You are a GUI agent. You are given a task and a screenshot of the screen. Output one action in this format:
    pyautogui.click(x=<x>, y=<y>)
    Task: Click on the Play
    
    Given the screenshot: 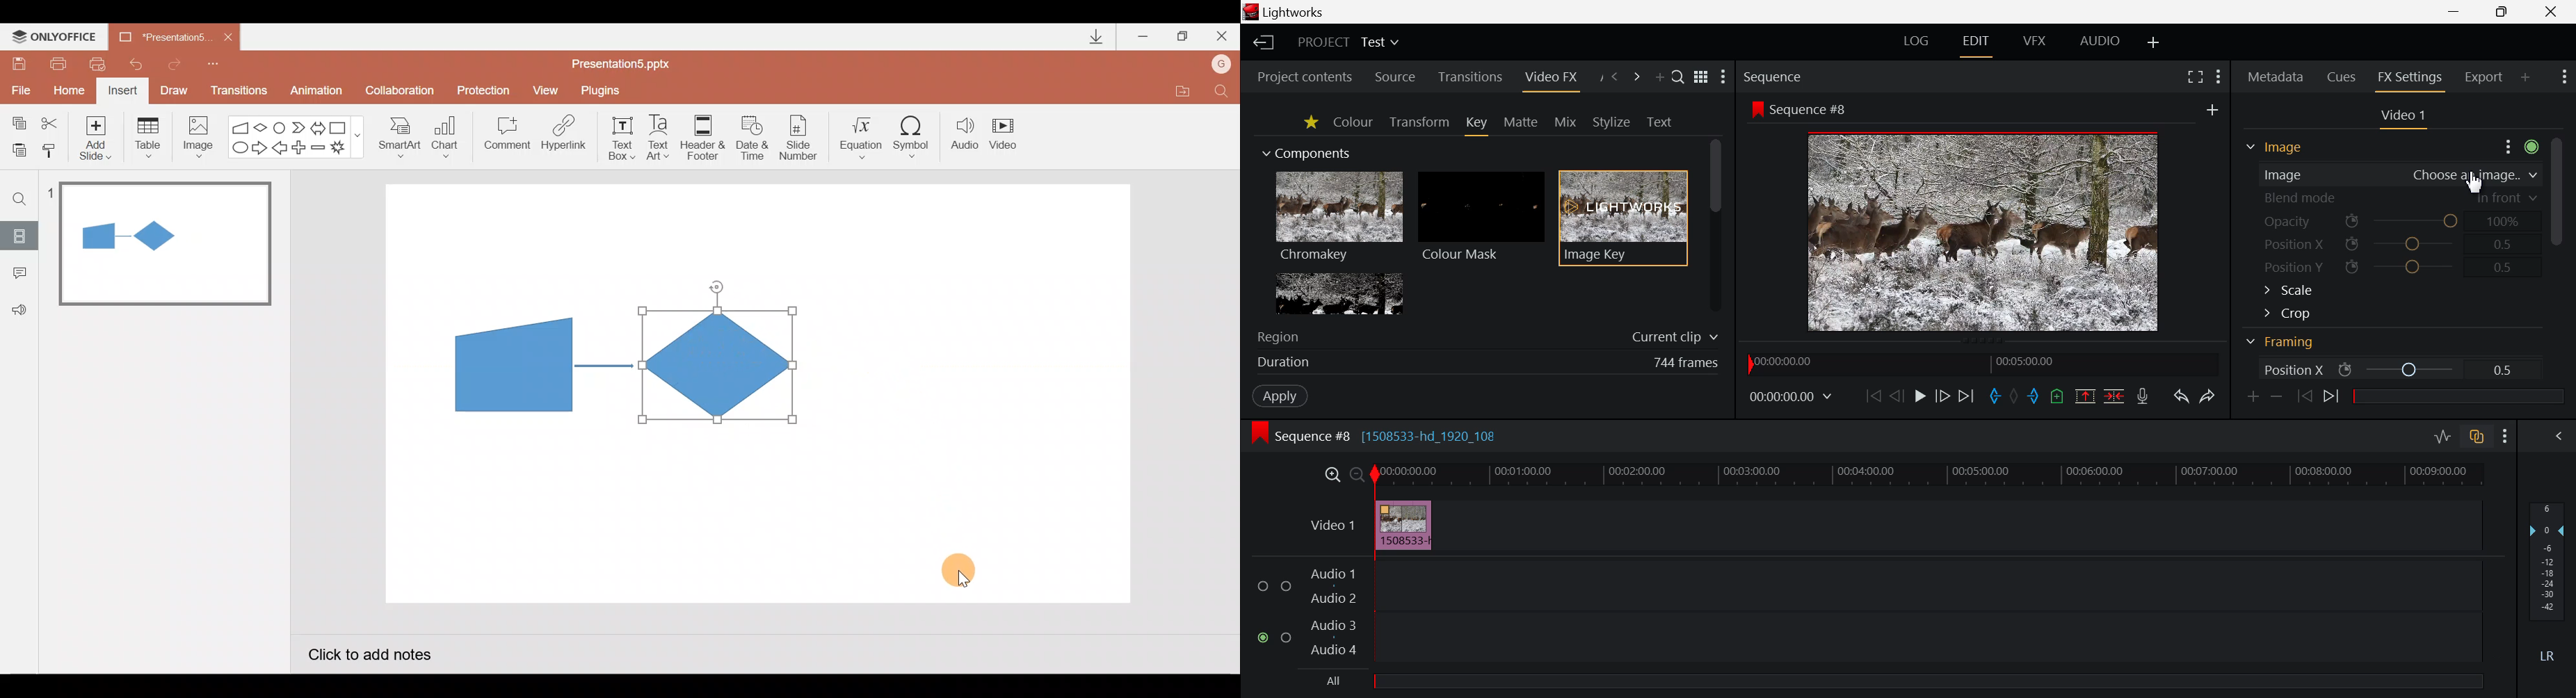 What is the action you would take?
    pyautogui.click(x=1922, y=397)
    